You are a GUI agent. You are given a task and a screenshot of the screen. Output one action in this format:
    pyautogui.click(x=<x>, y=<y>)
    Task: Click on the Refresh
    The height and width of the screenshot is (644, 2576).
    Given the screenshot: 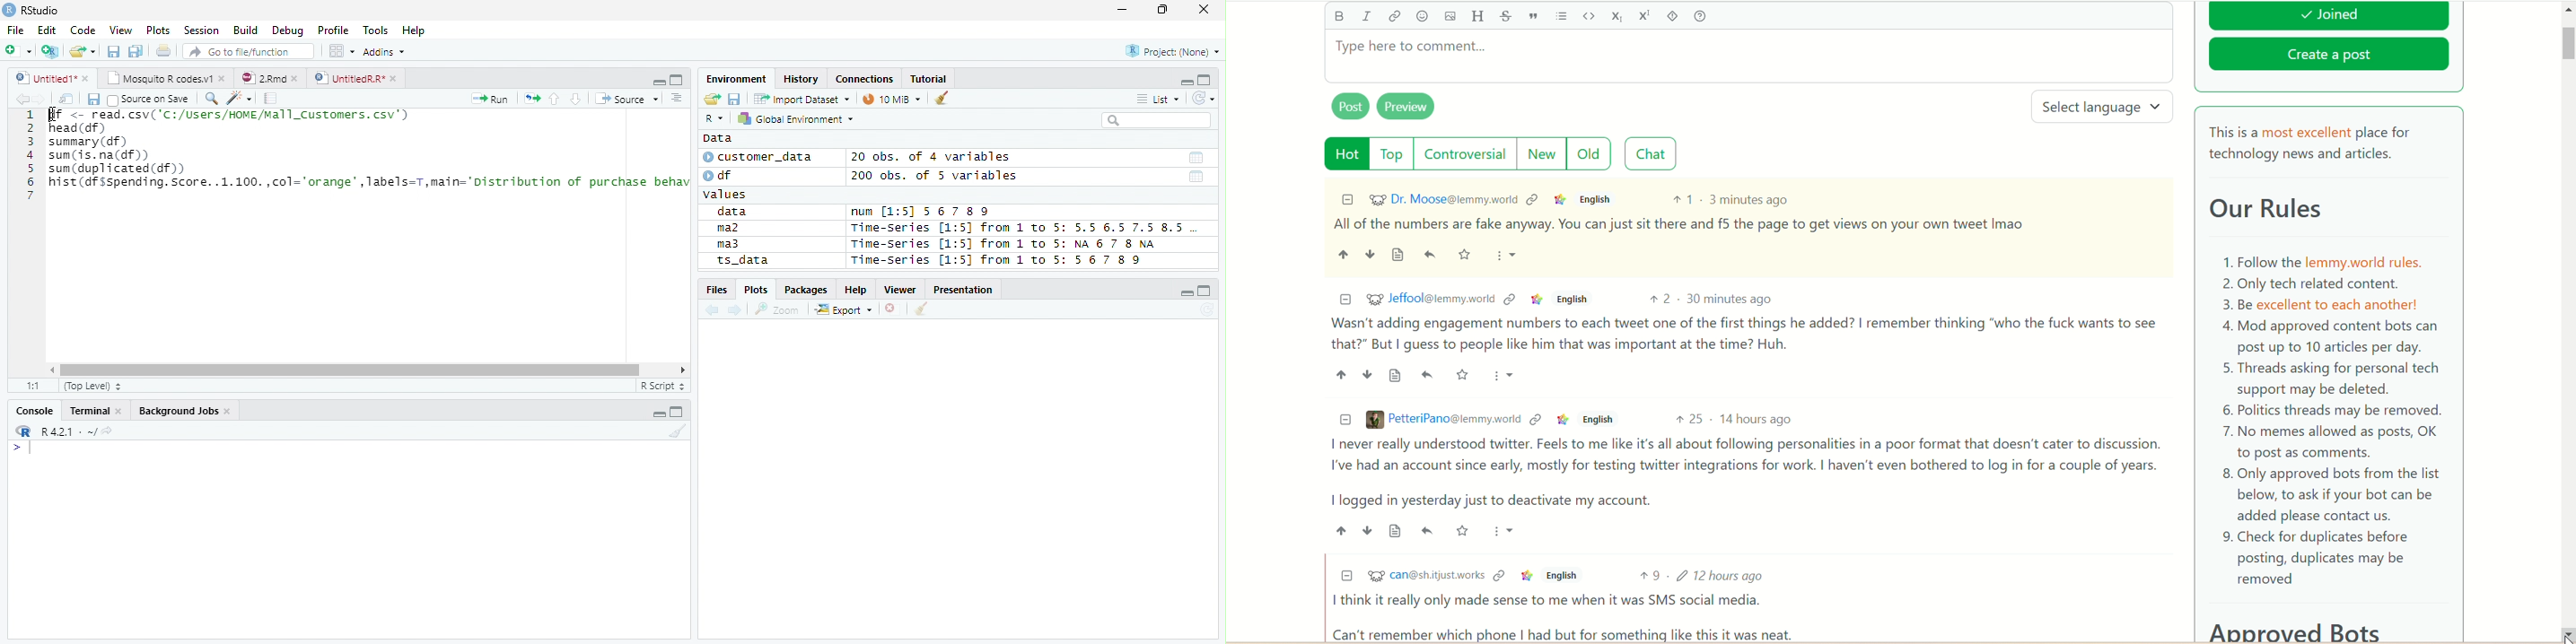 What is the action you would take?
    pyautogui.click(x=1207, y=310)
    